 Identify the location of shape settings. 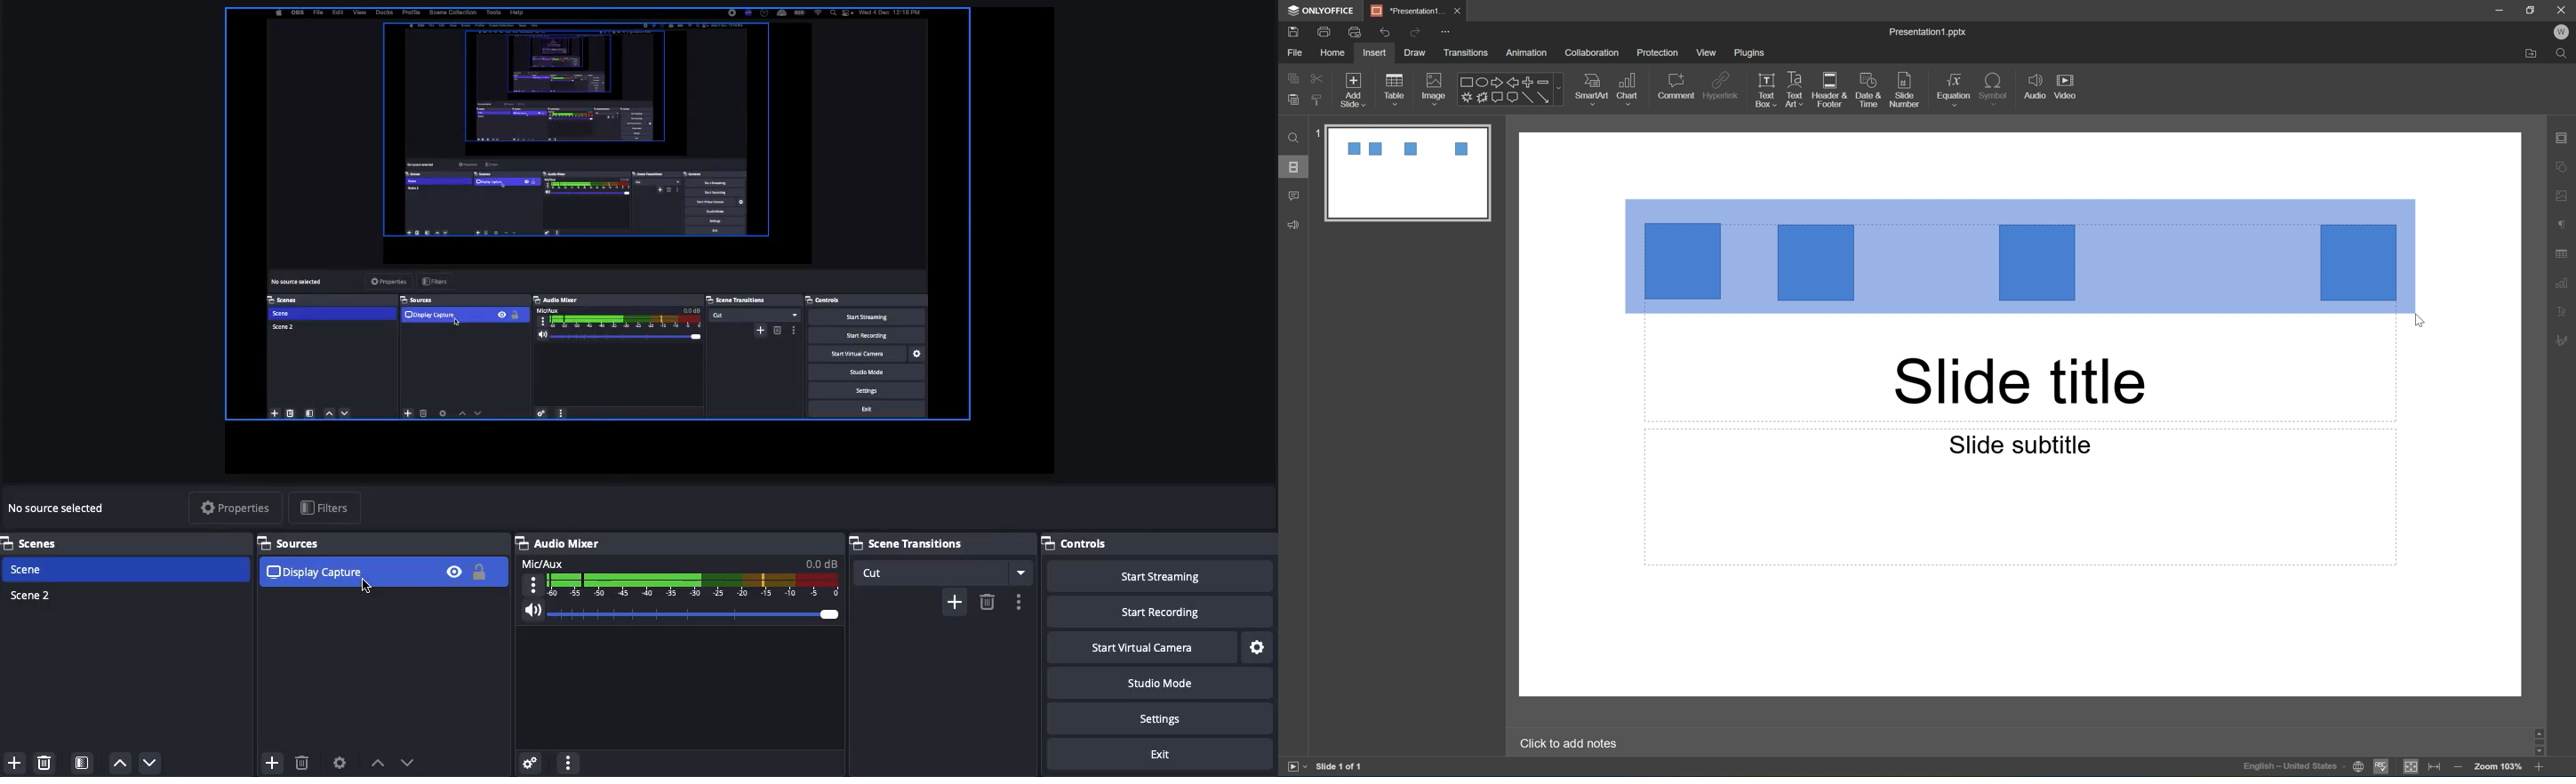
(2566, 166).